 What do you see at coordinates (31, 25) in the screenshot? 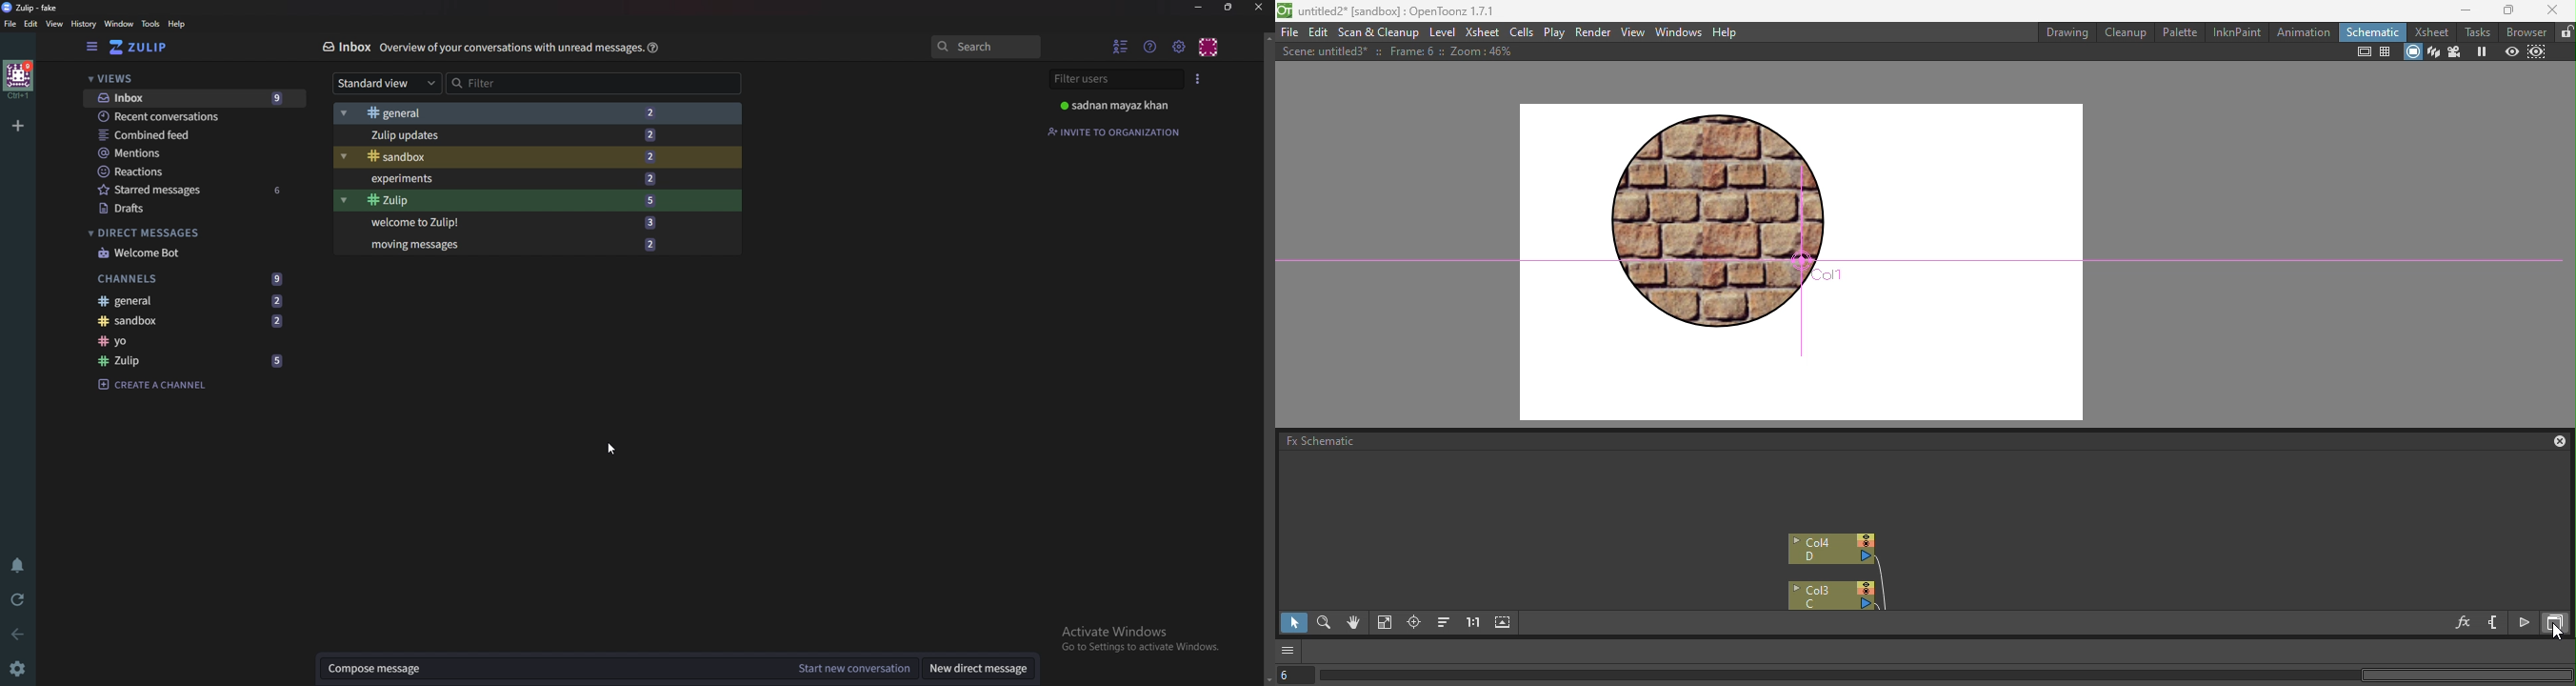
I see `Edit` at bounding box center [31, 25].